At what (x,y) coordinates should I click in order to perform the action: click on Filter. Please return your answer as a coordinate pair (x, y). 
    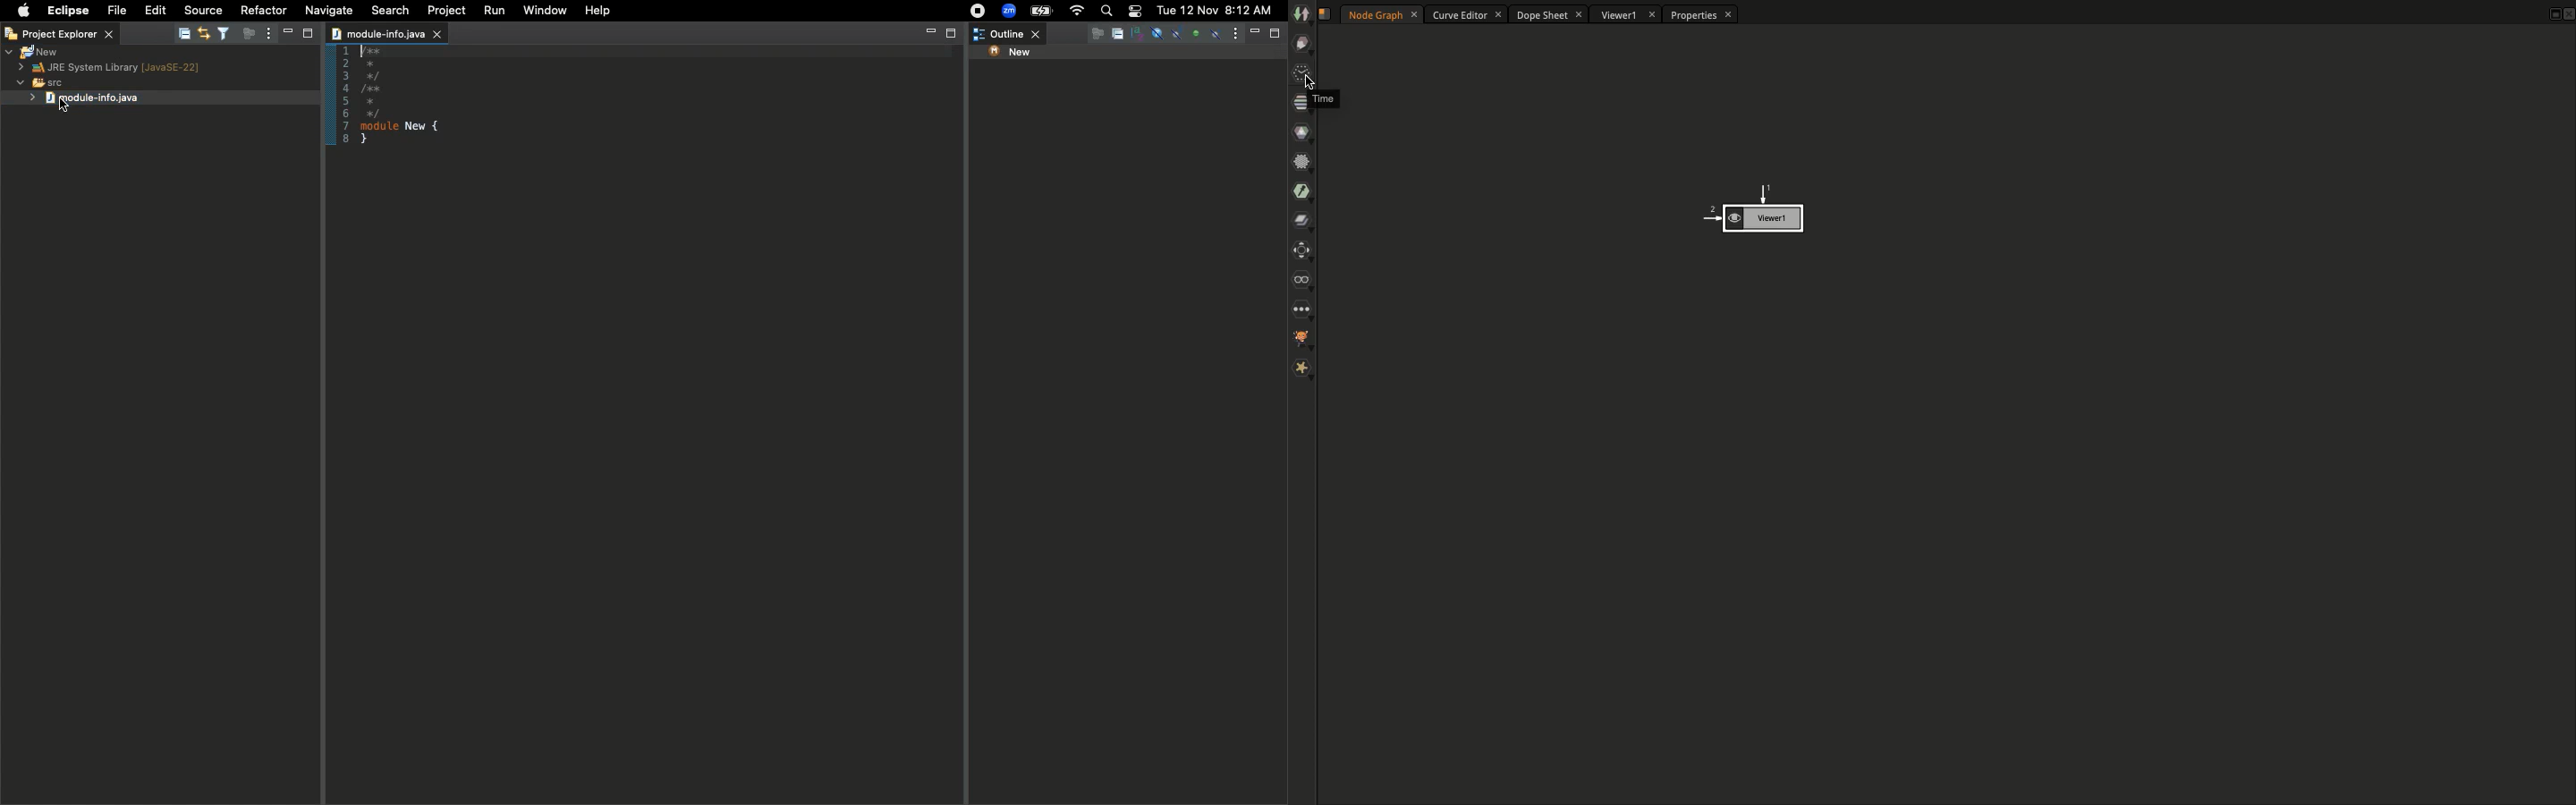
    Looking at the image, I should click on (222, 33).